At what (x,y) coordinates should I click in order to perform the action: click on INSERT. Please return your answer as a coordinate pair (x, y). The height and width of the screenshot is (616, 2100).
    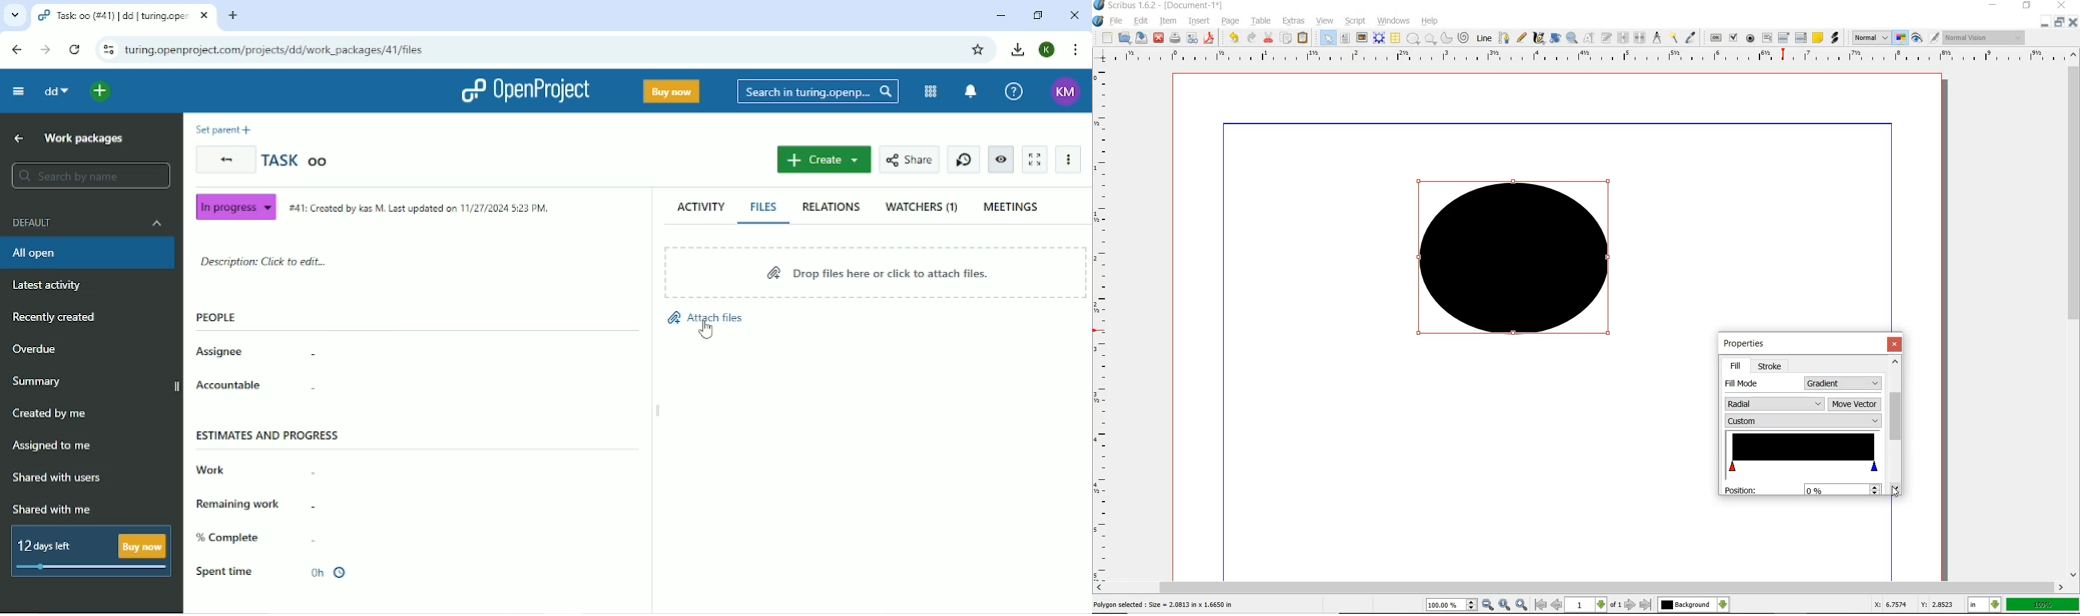
    Looking at the image, I should click on (1199, 21).